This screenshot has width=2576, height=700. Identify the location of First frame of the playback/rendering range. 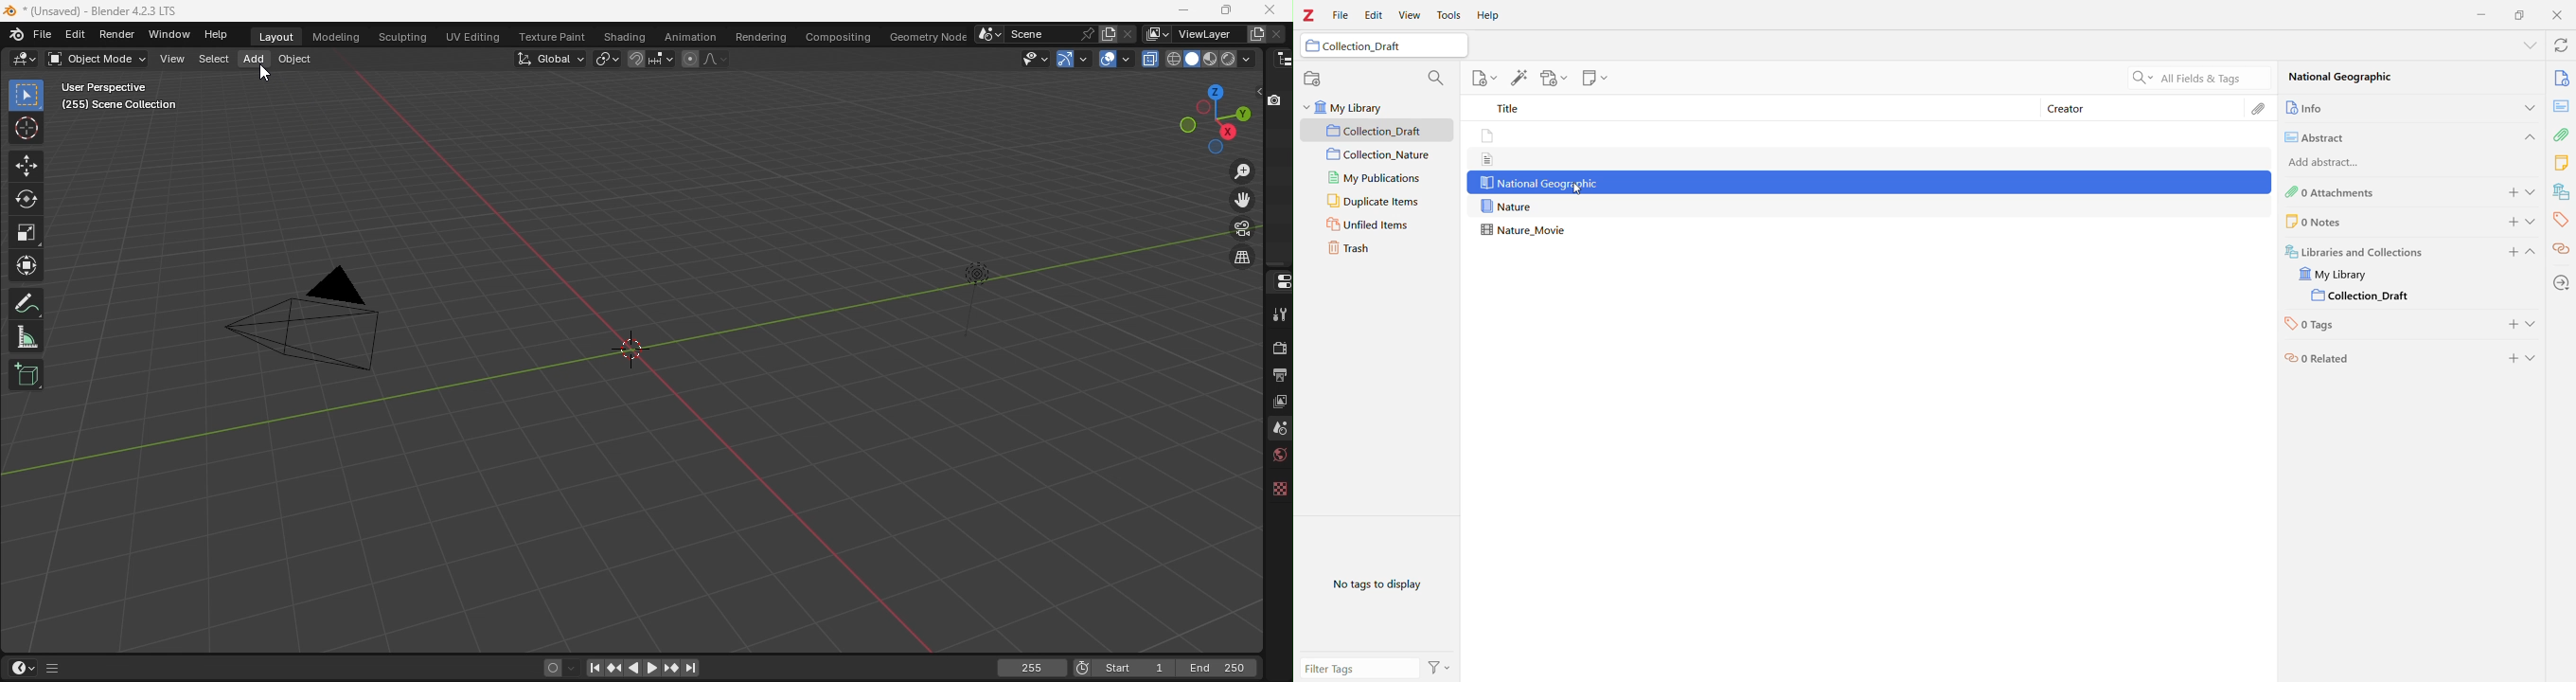
(1134, 668).